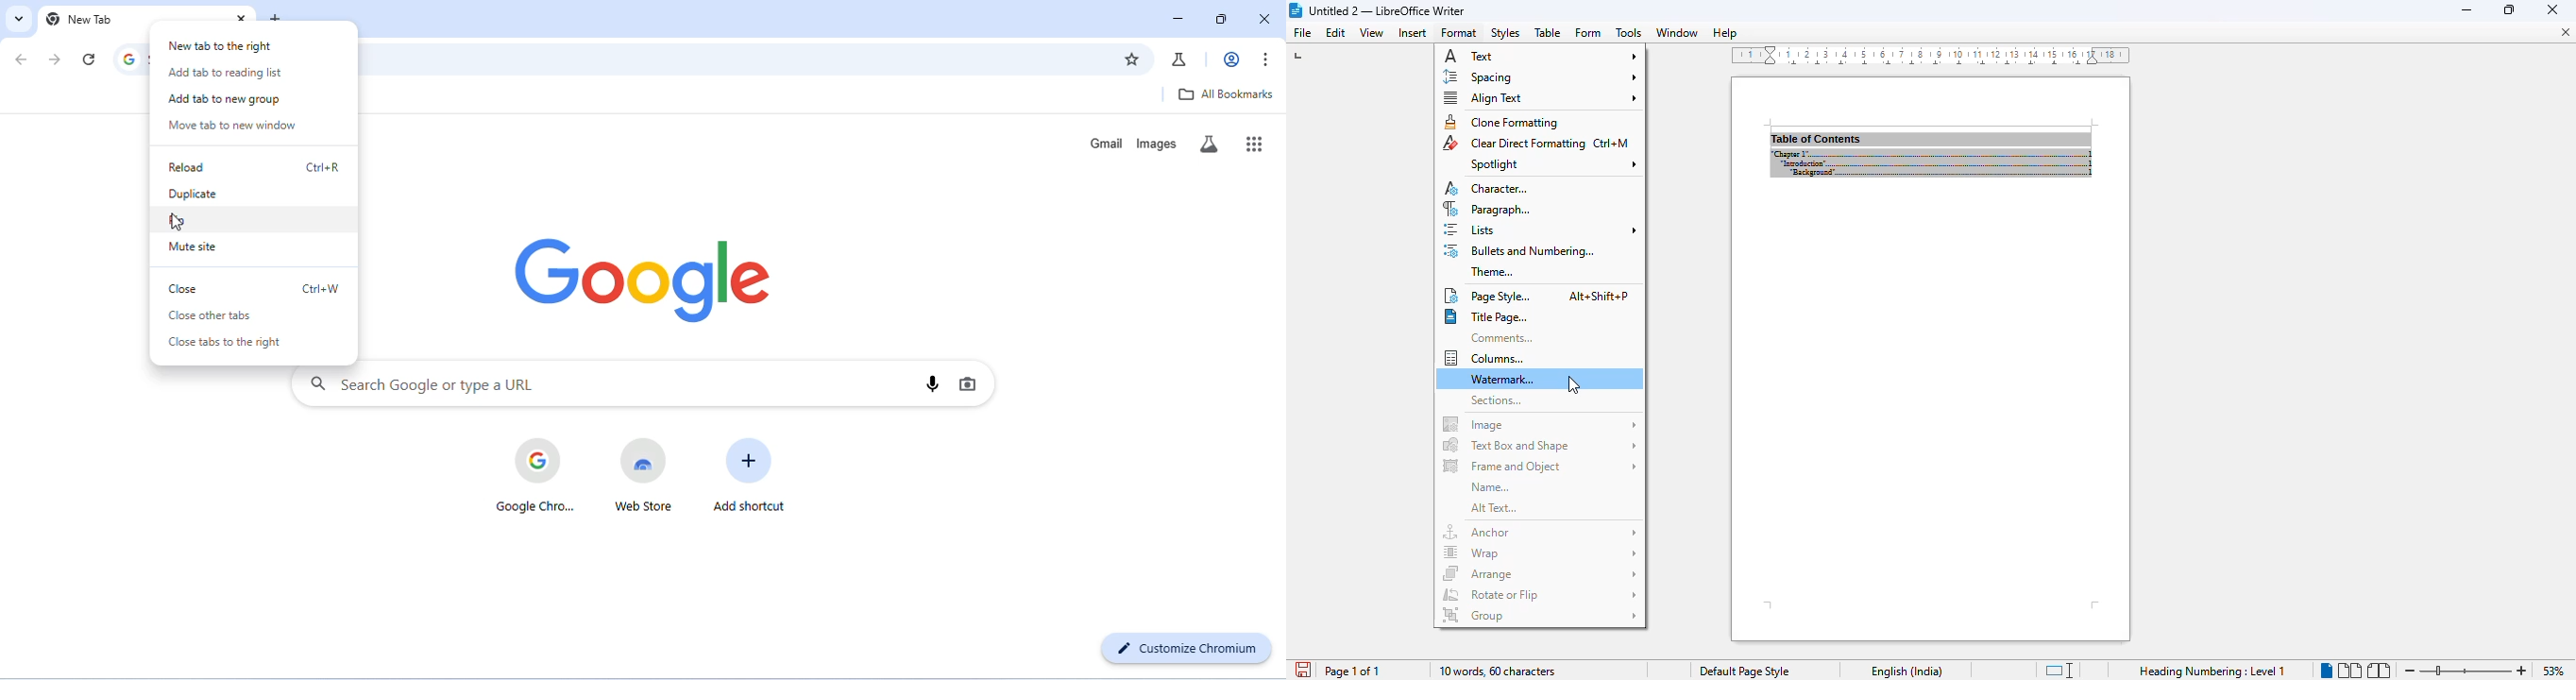 Image resolution: width=2576 pixels, height=700 pixels. What do you see at coordinates (1541, 56) in the screenshot?
I see `text` at bounding box center [1541, 56].